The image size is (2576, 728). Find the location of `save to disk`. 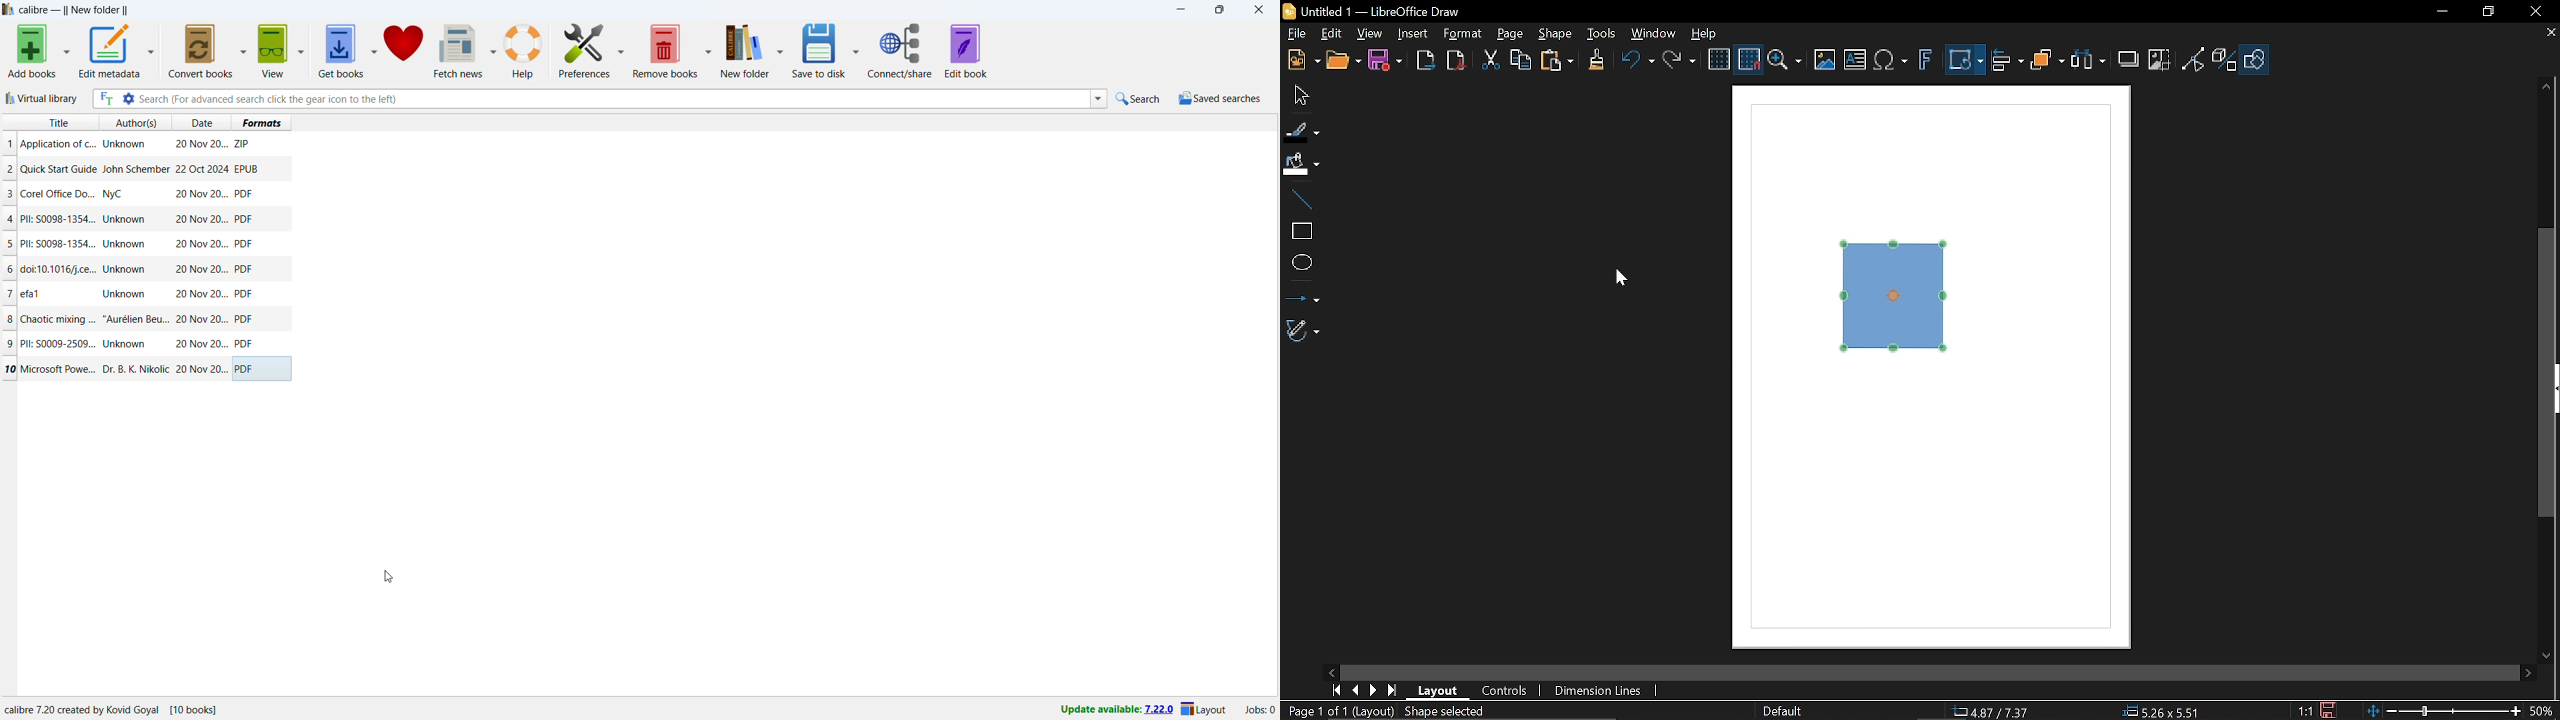

save to disk is located at coordinates (820, 49).